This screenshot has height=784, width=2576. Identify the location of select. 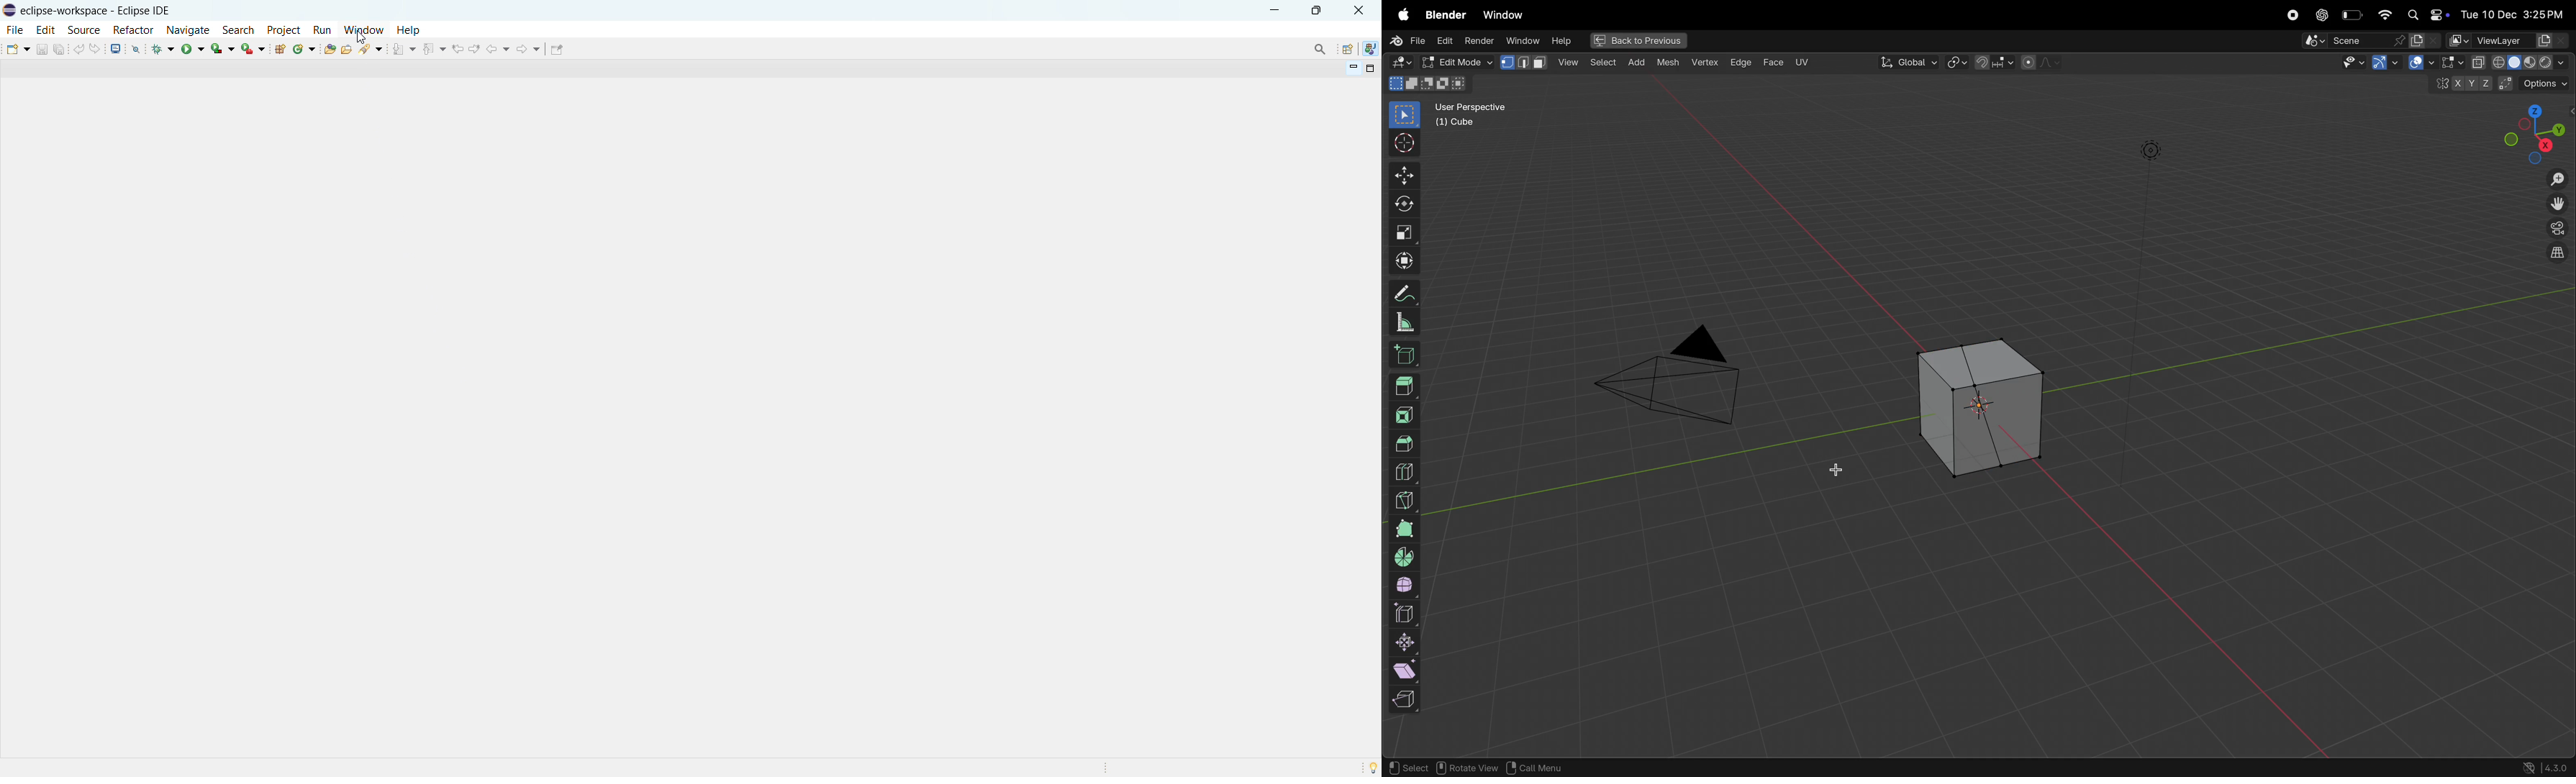
(1401, 115).